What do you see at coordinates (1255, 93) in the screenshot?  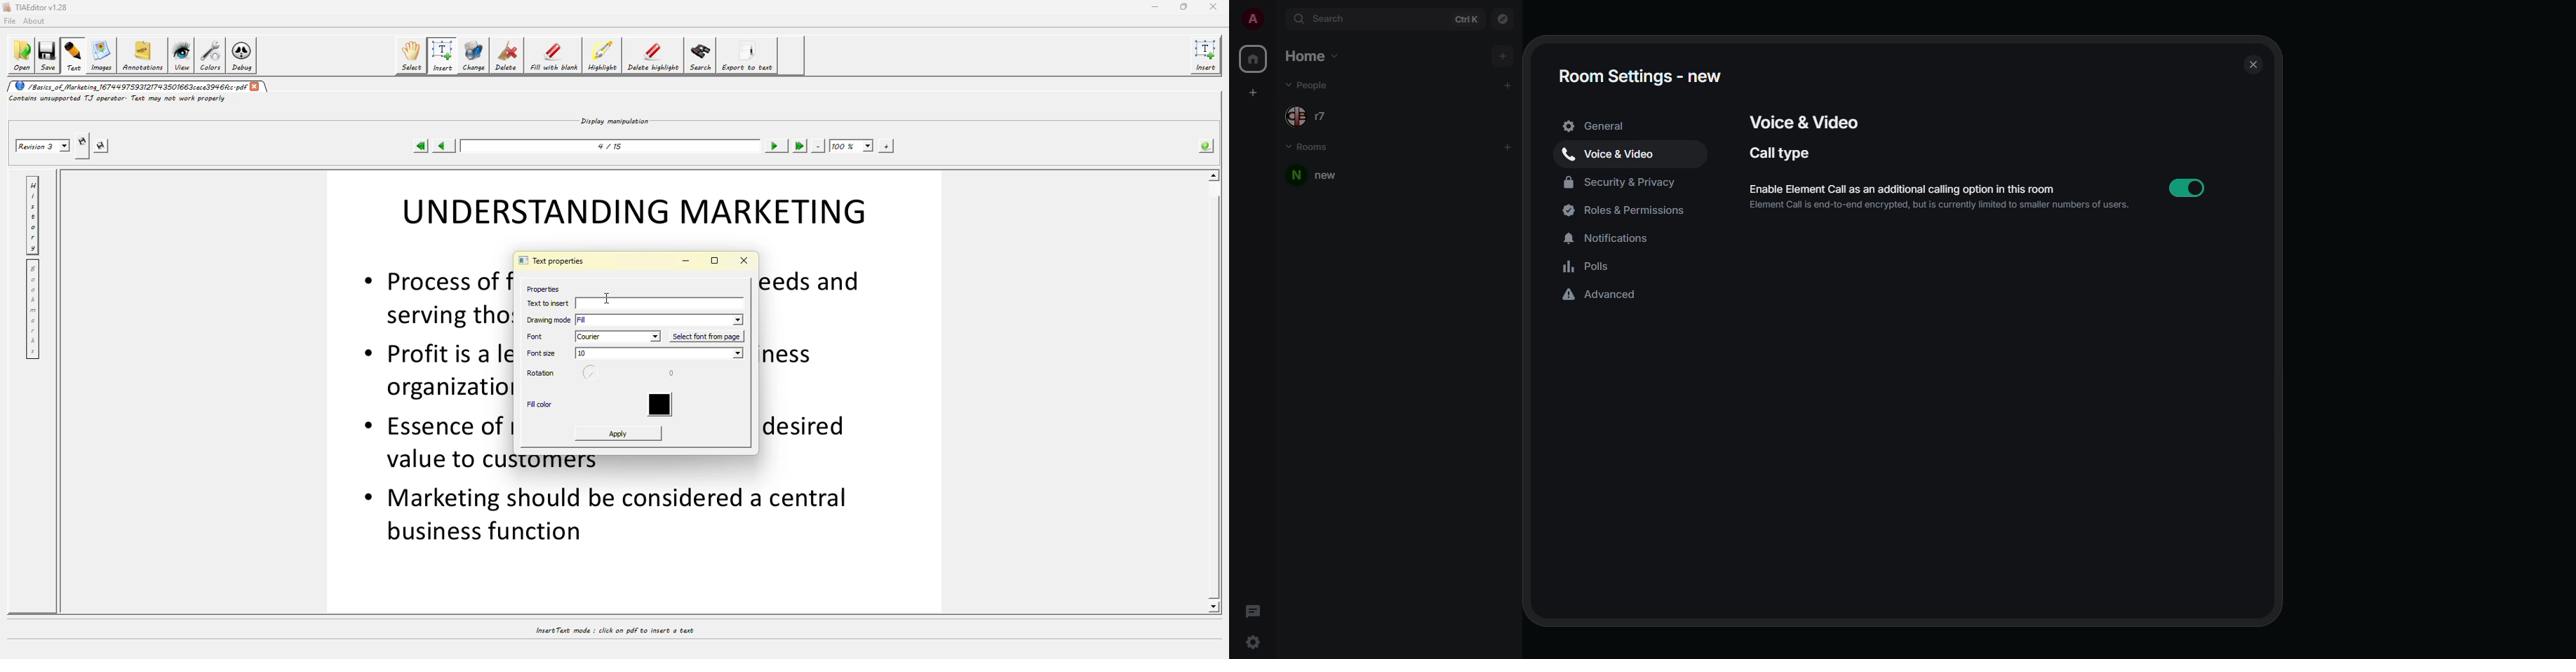 I see `create space` at bounding box center [1255, 93].